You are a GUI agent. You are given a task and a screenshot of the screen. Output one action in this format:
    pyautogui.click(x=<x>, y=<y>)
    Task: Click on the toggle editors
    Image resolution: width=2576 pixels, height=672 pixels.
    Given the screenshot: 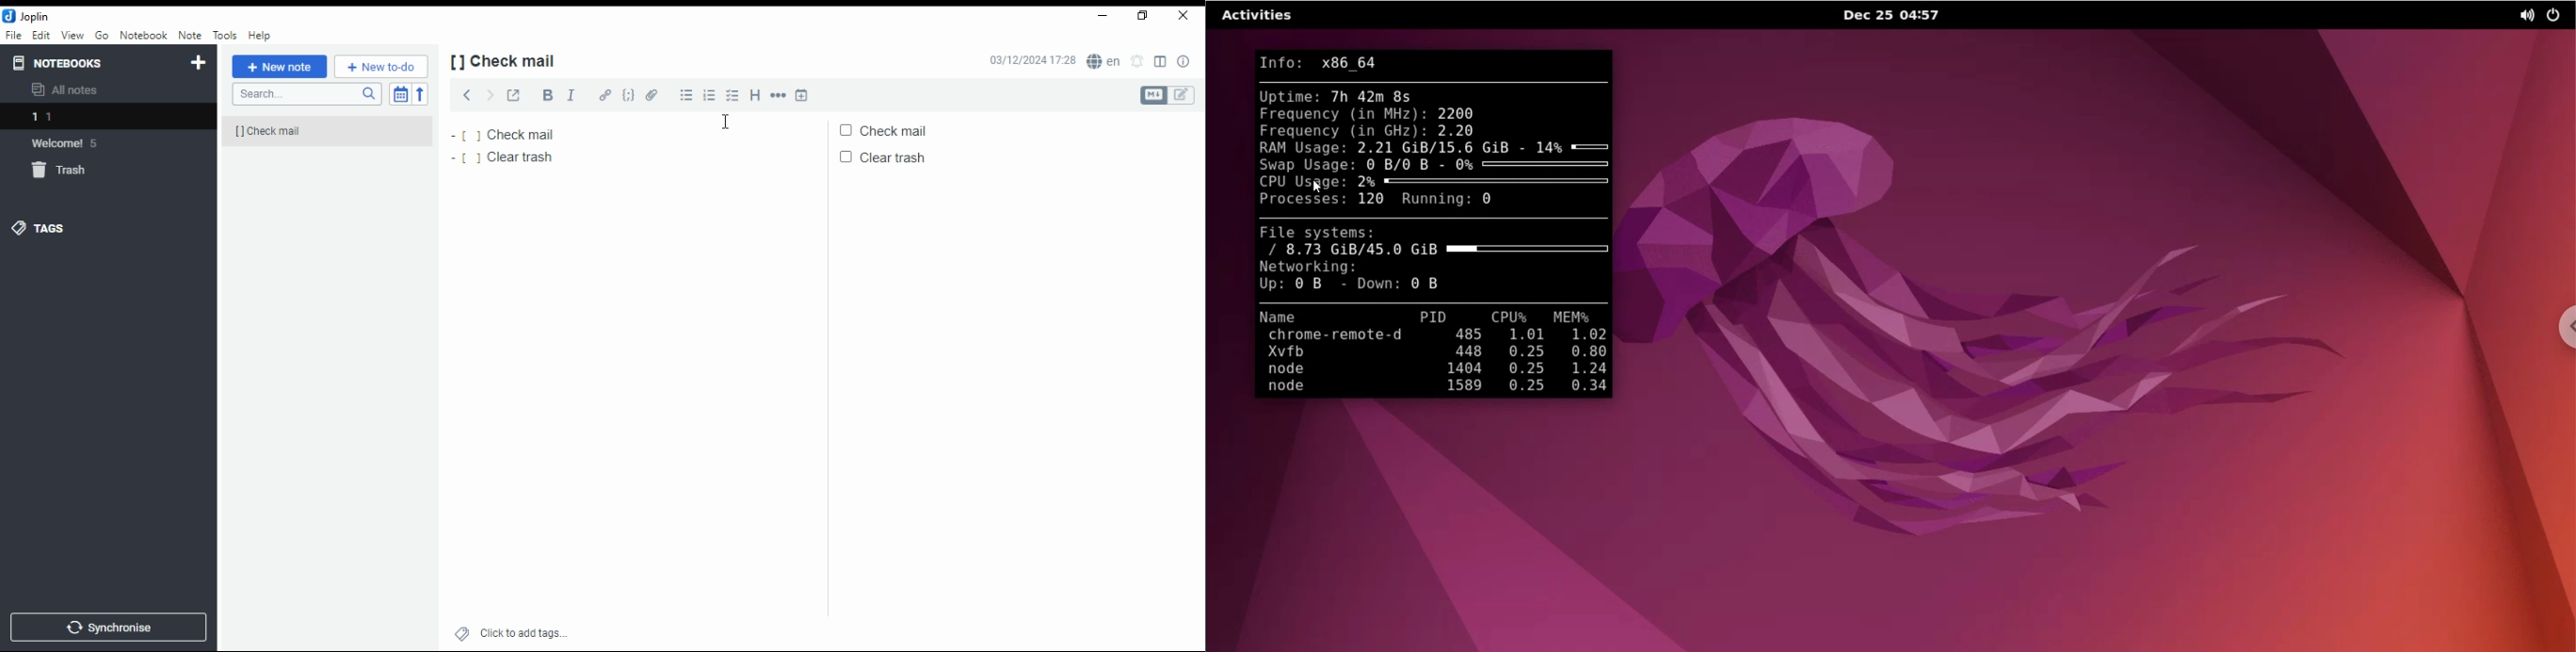 What is the action you would take?
    pyautogui.click(x=1167, y=96)
    